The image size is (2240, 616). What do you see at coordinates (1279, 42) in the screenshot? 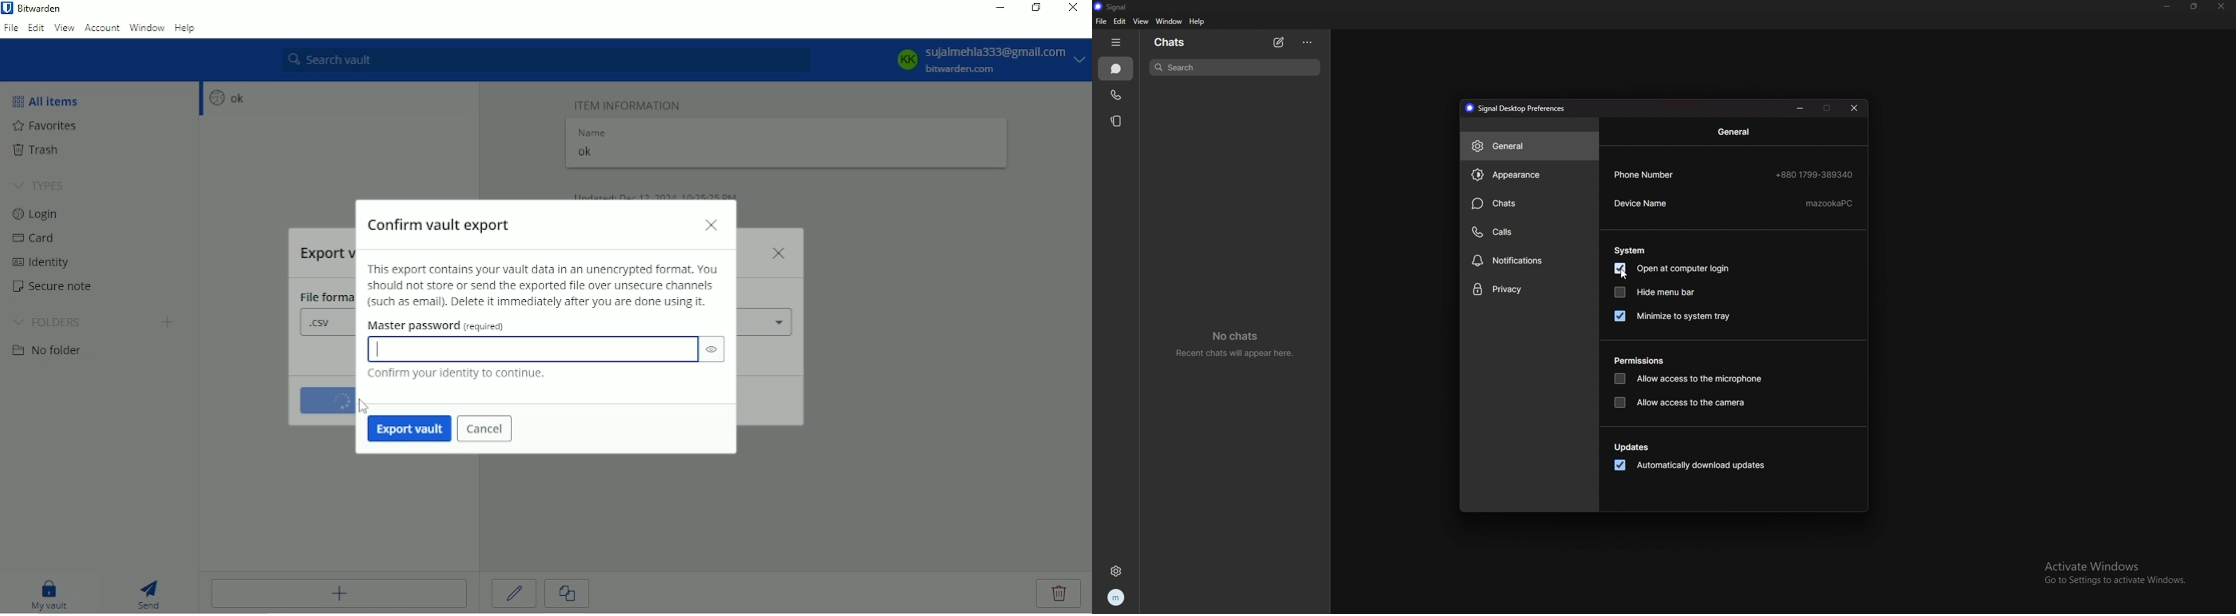
I see `new chat` at bounding box center [1279, 42].